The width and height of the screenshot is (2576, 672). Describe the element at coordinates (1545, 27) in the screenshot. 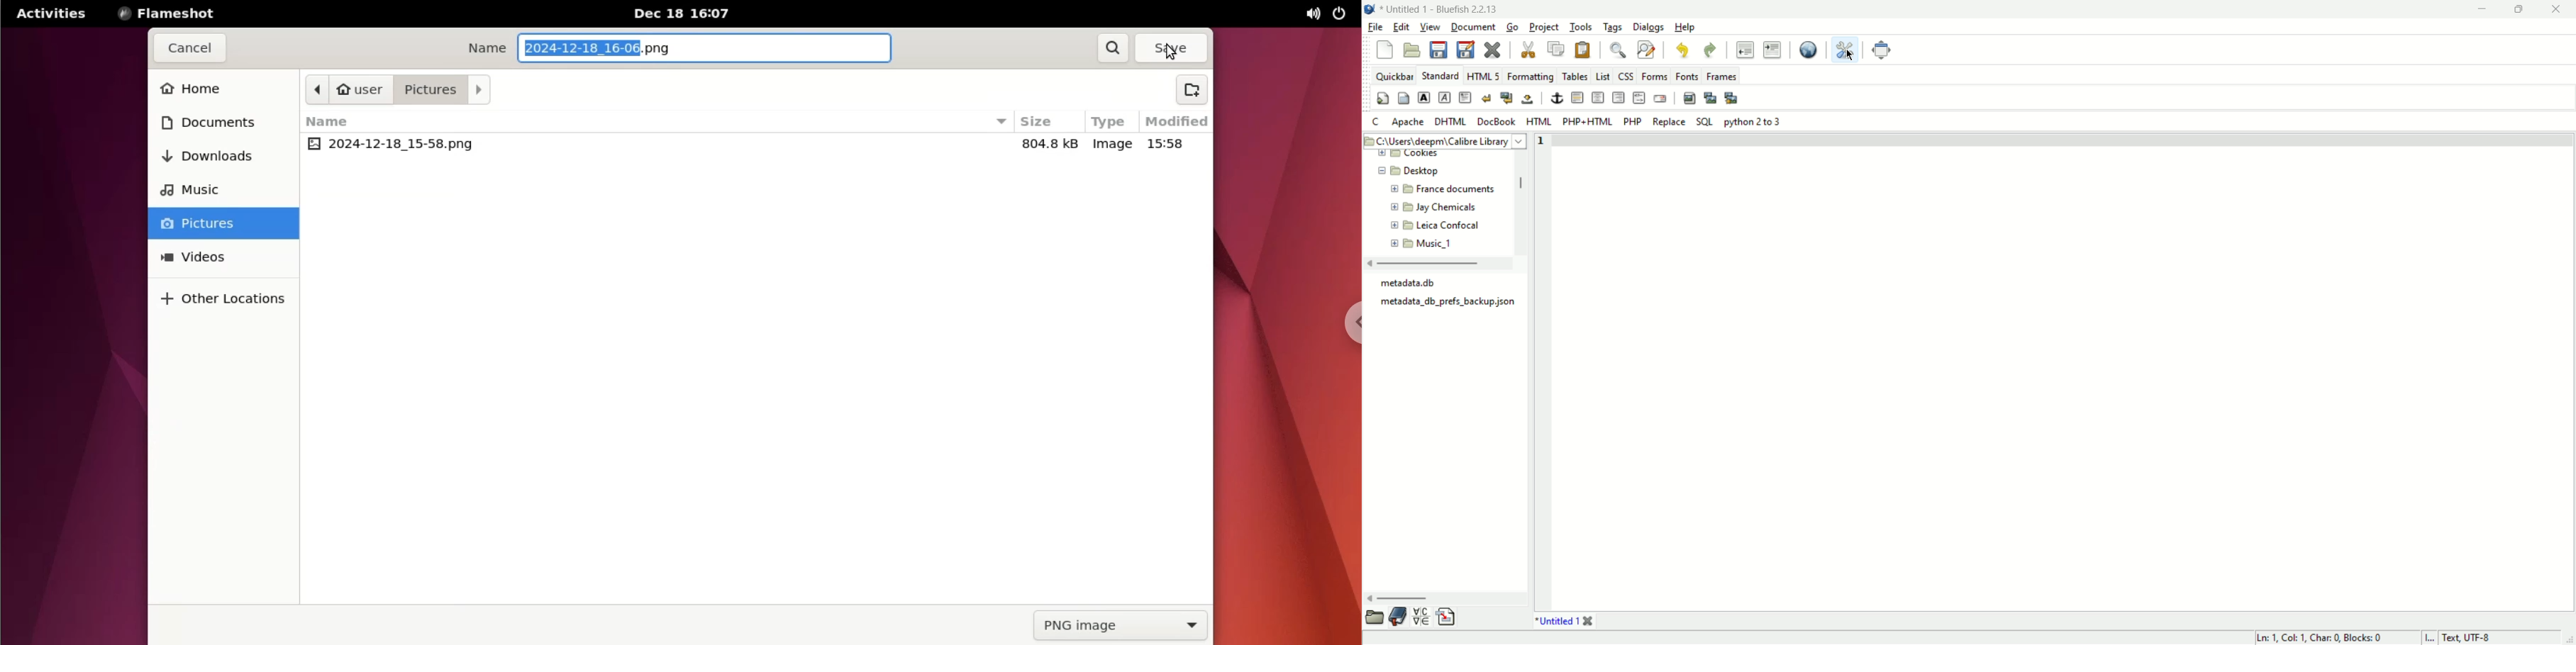

I see `project` at that location.